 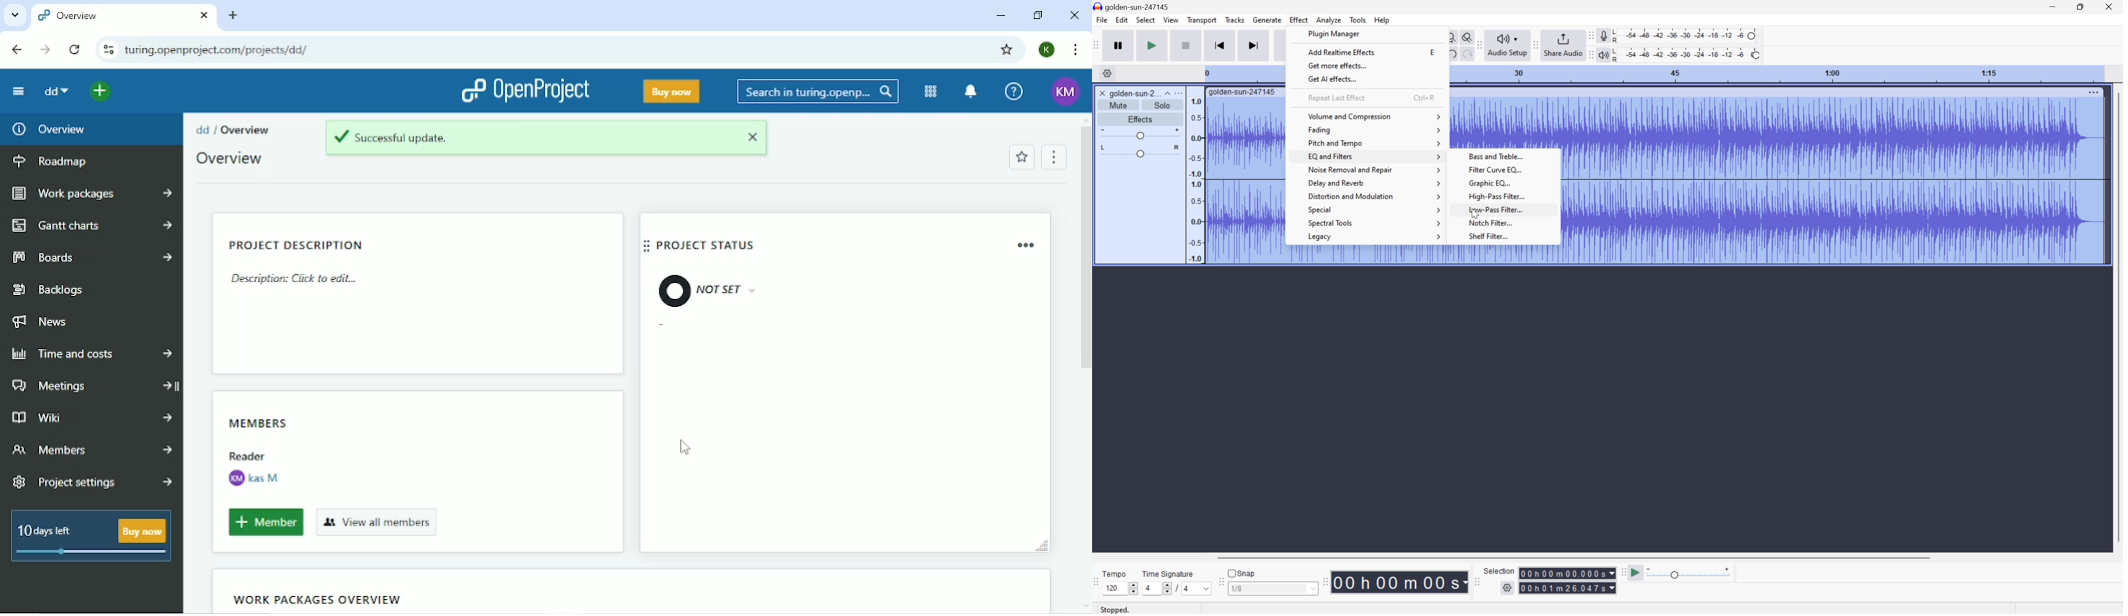 I want to click on Analyze, so click(x=1328, y=20).